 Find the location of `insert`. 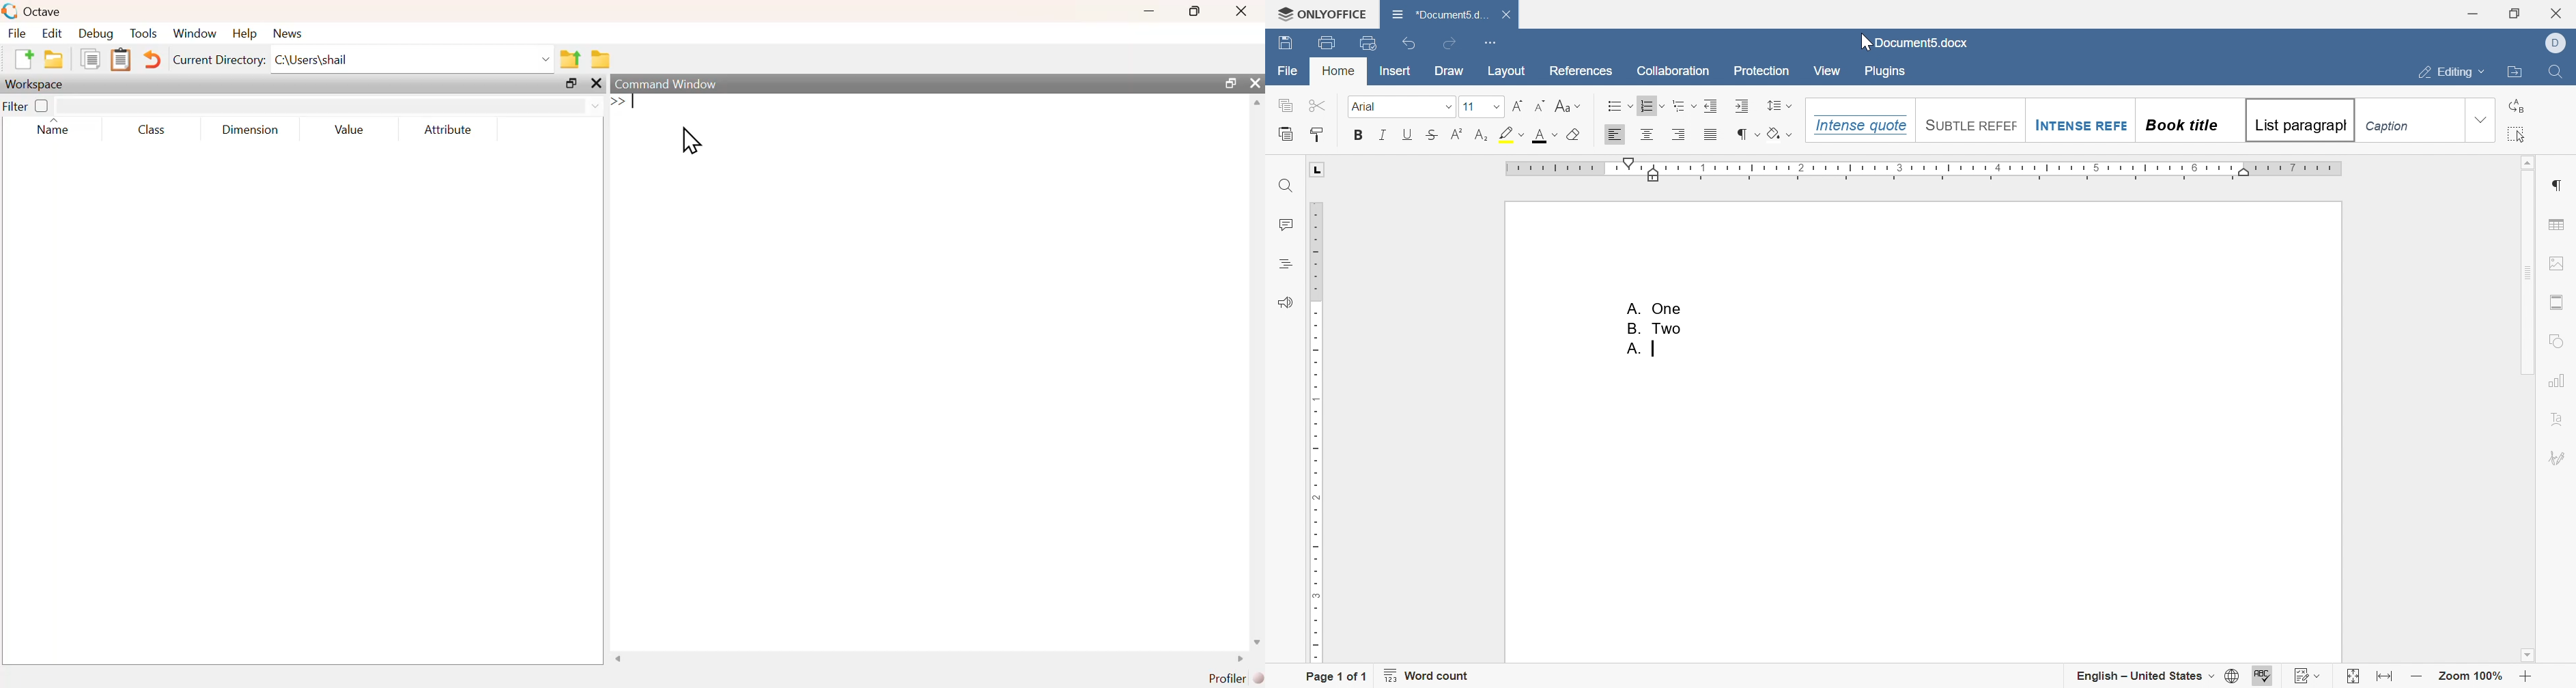

insert is located at coordinates (1396, 70).